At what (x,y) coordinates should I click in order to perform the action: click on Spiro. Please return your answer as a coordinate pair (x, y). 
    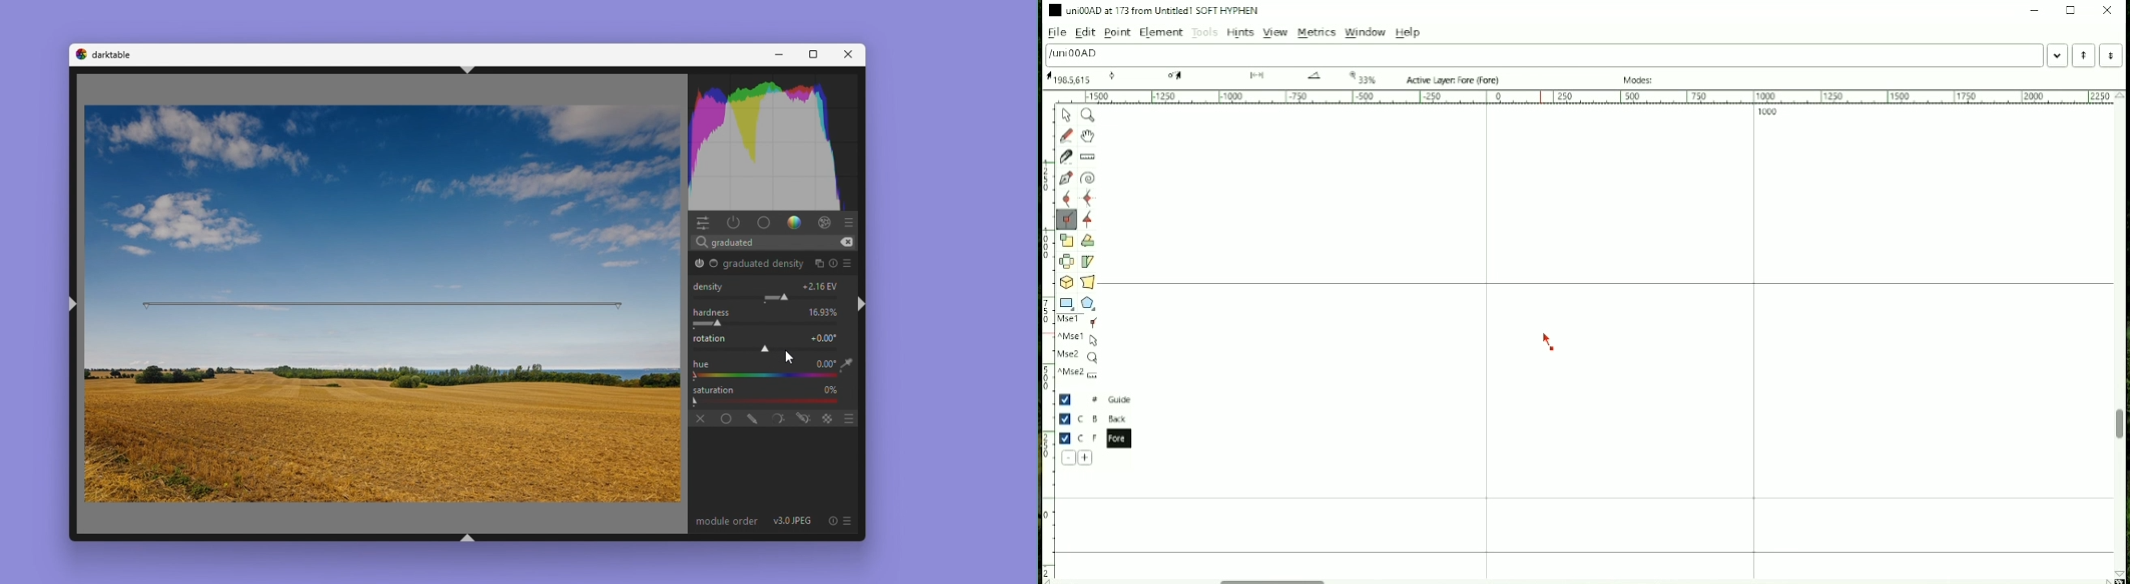
    Looking at the image, I should click on (1089, 178).